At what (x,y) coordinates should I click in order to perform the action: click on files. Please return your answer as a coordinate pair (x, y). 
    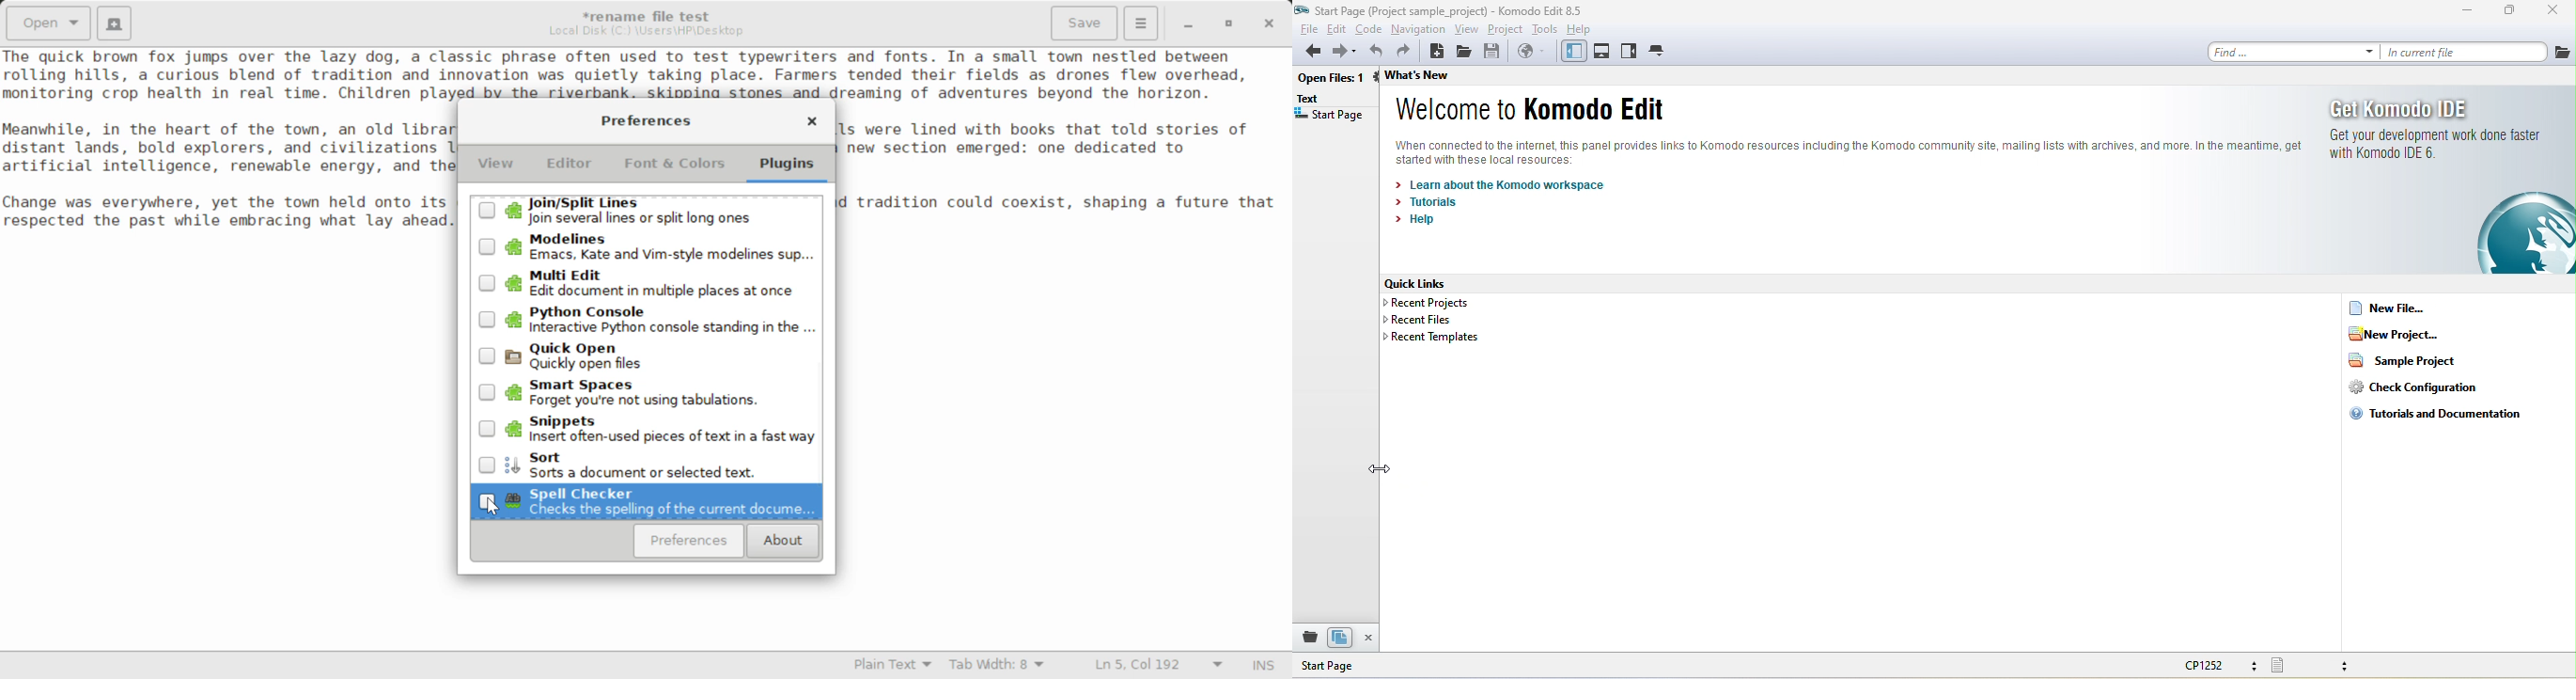
    Looking at the image, I should click on (1341, 638).